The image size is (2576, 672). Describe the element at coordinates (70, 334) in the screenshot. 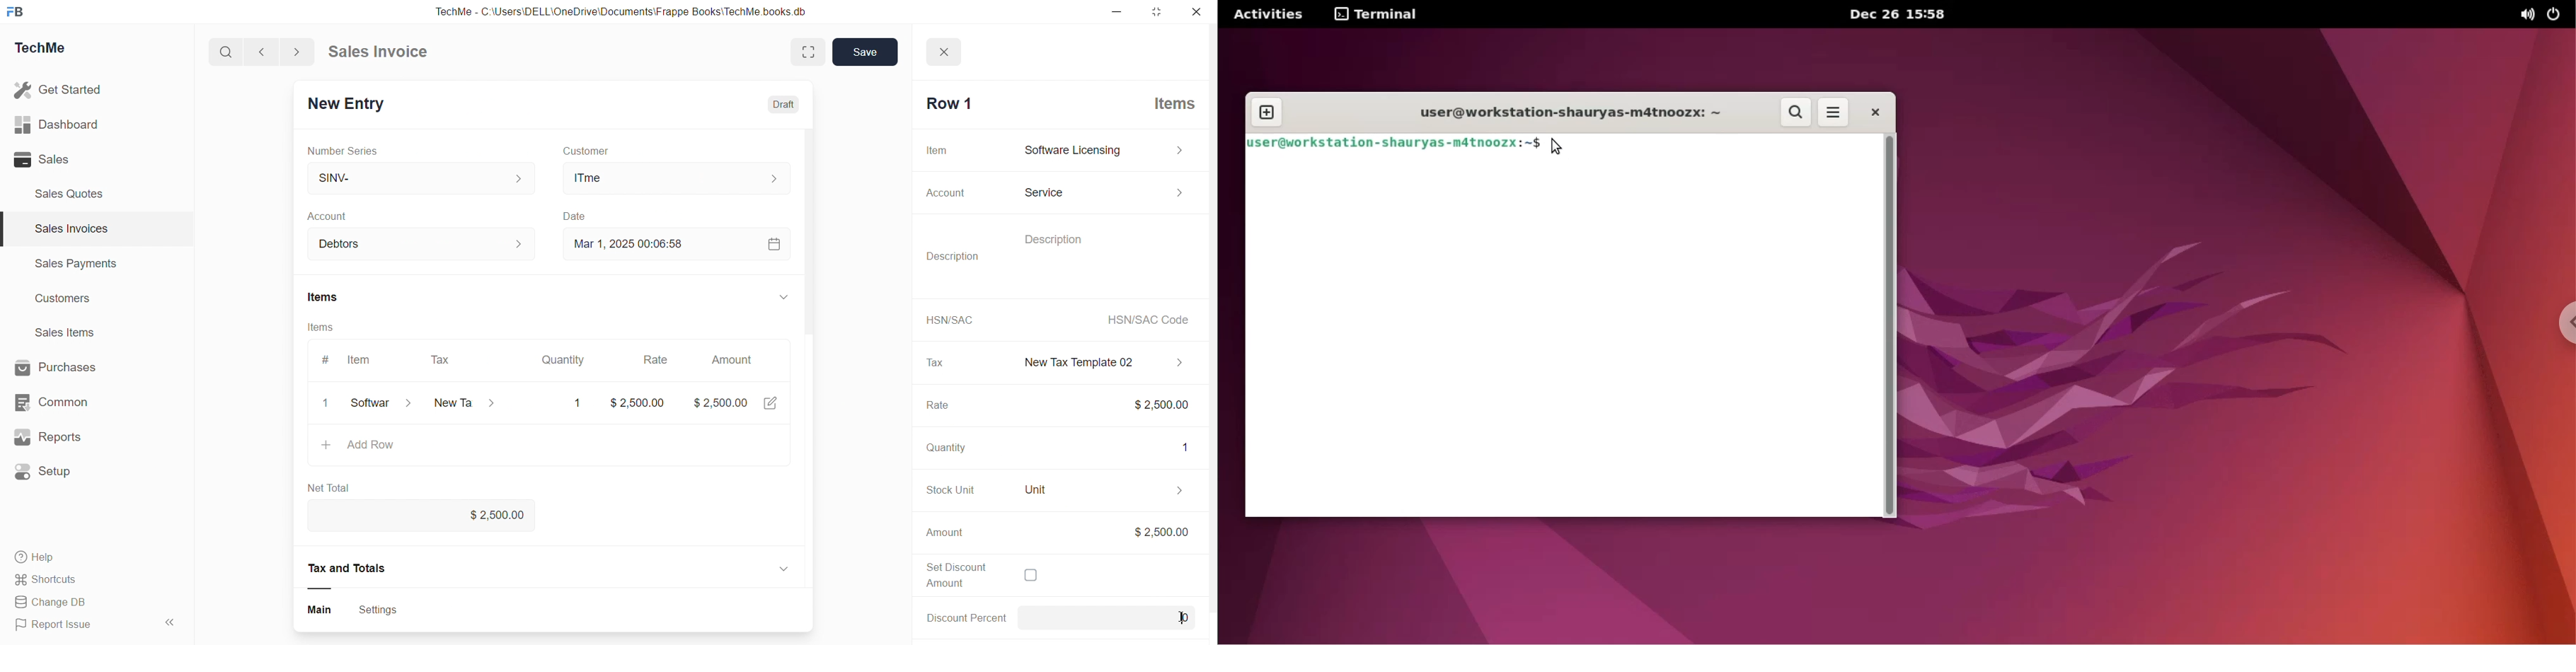

I see `Sales Items` at that location.